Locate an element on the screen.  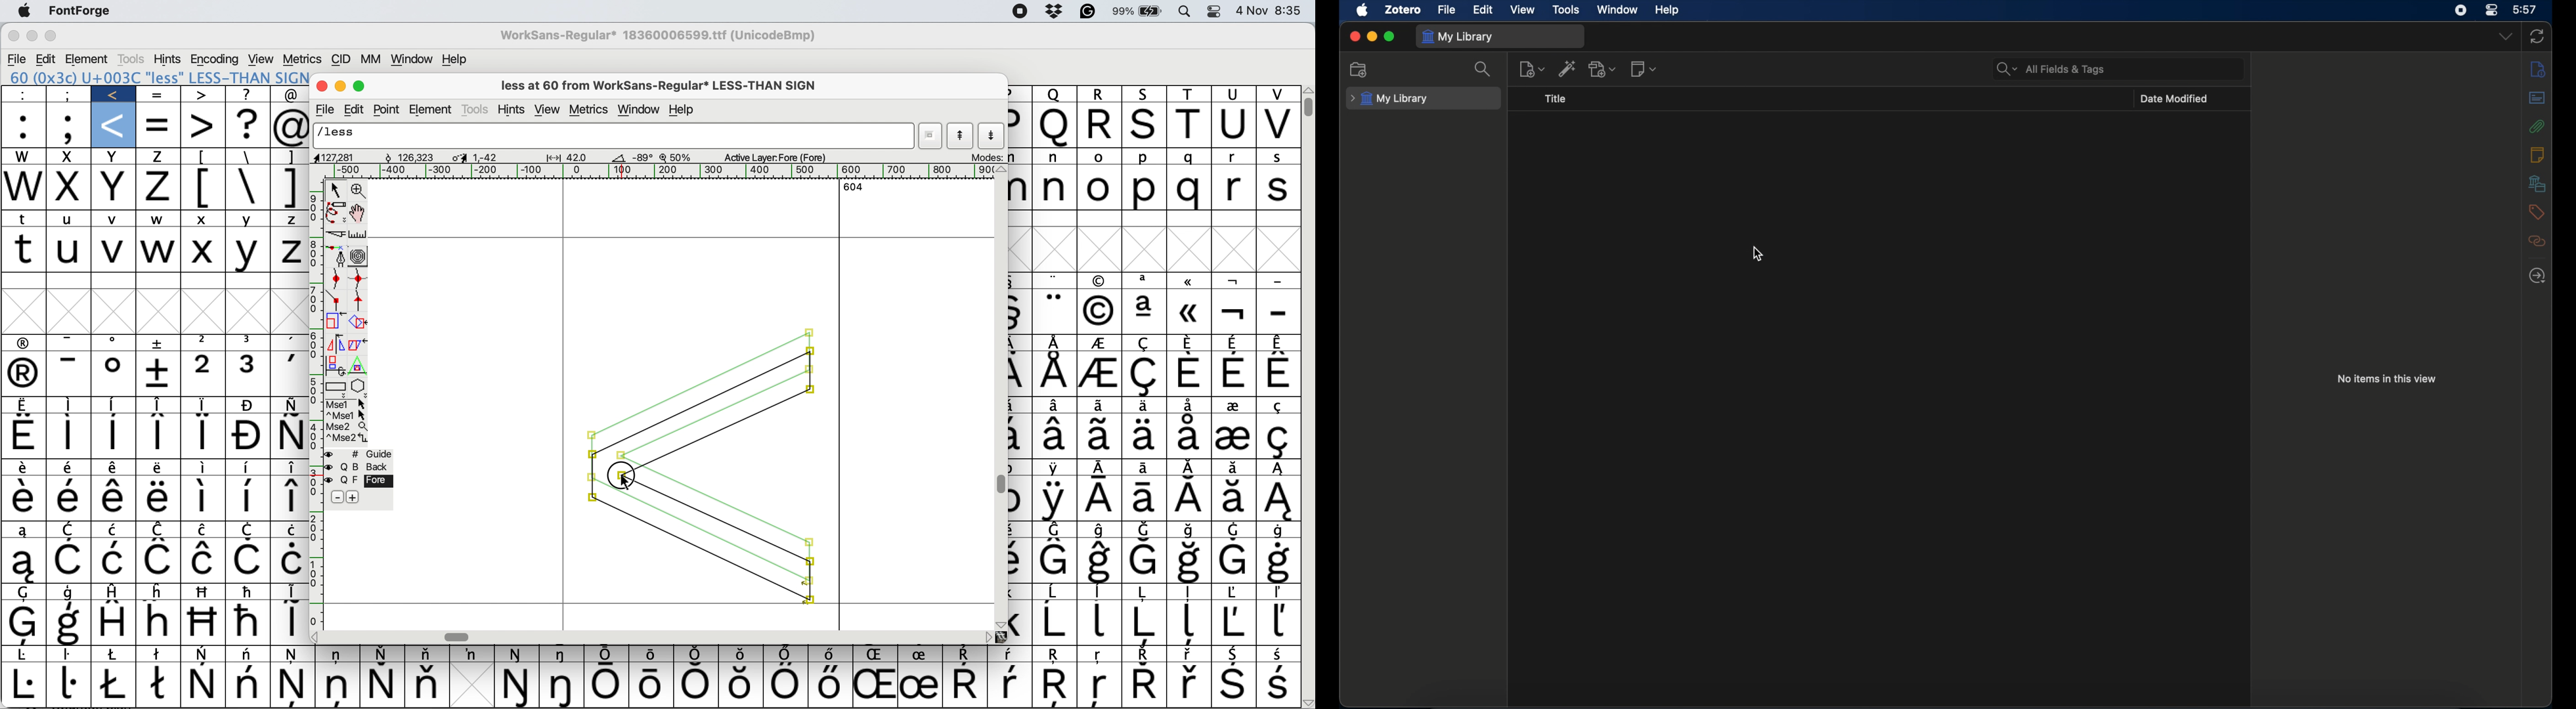
m is located at coordinates (1021, 190).